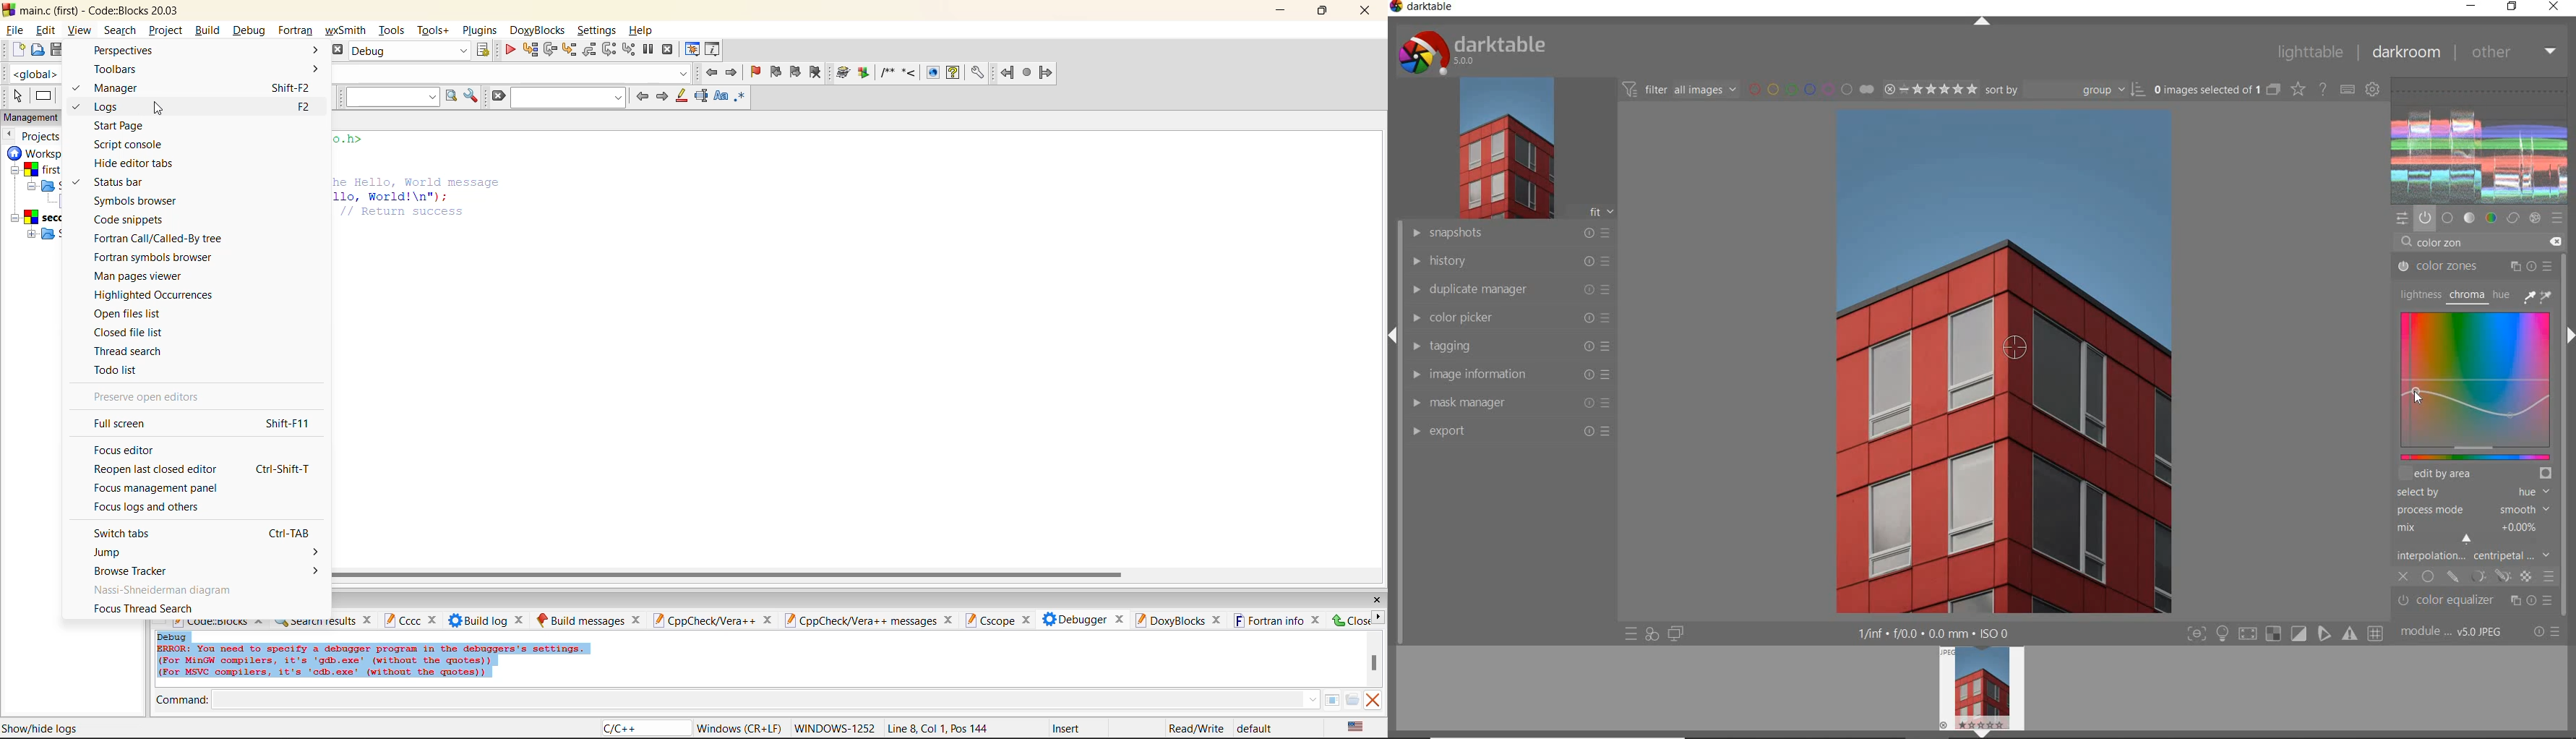 This screenshot has height=756, width=2576. Describe the element at coordinates (392, 97) in the screenshot. I see `text to search` at that location.